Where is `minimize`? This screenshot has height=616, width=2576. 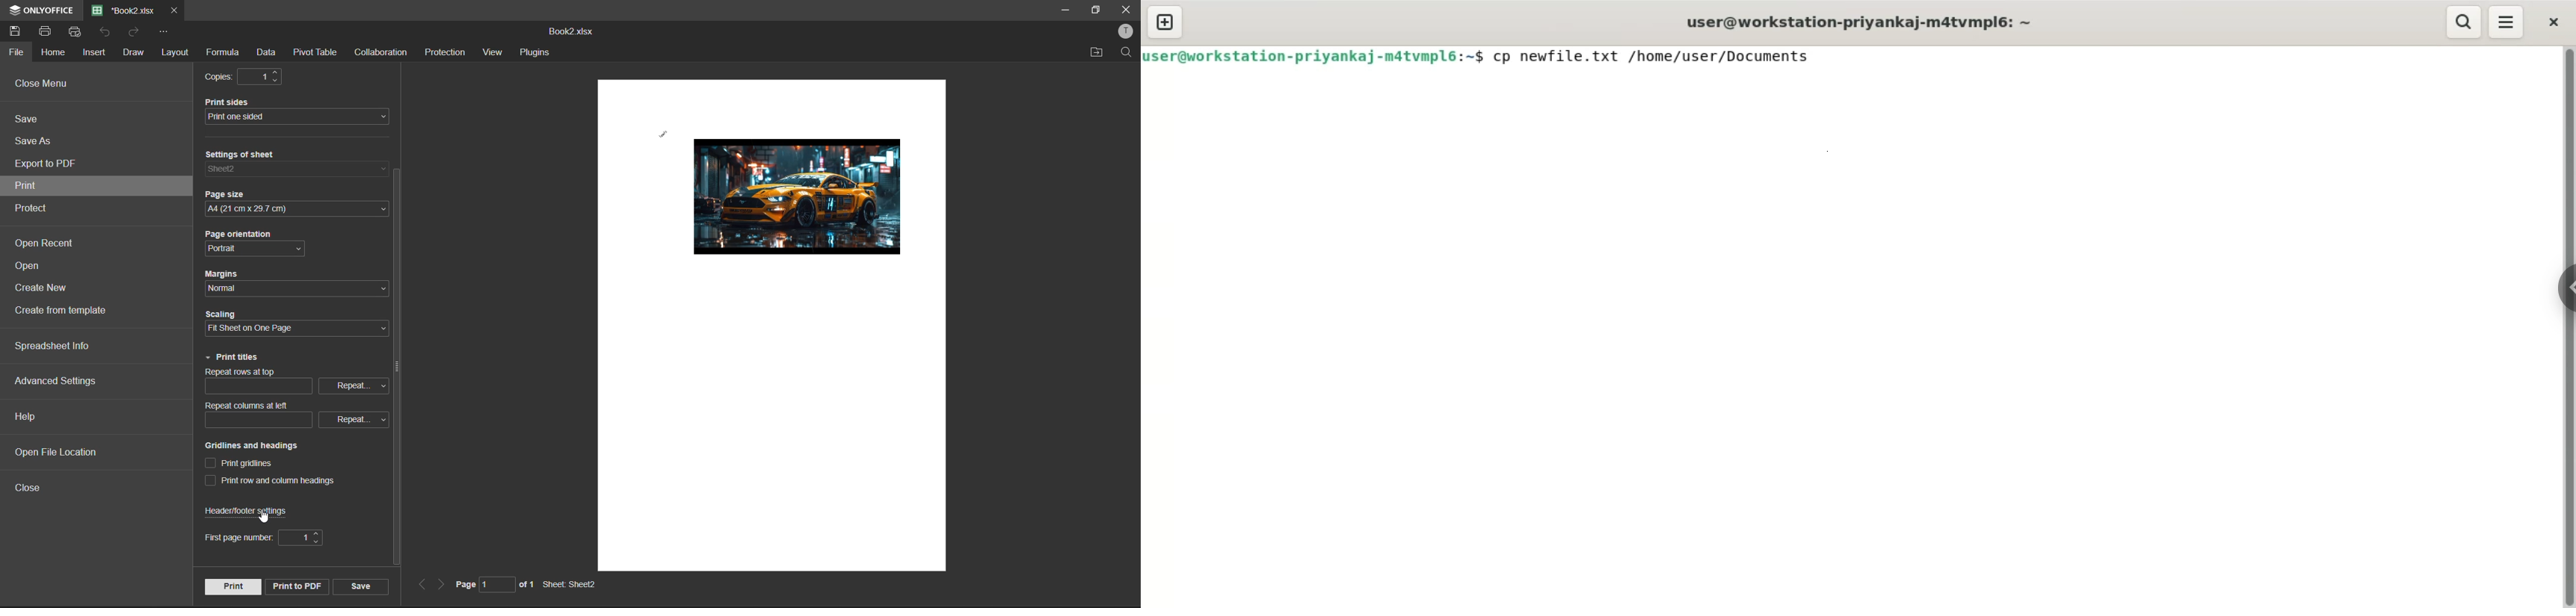 minimize is located at coordinates (1063, 9).